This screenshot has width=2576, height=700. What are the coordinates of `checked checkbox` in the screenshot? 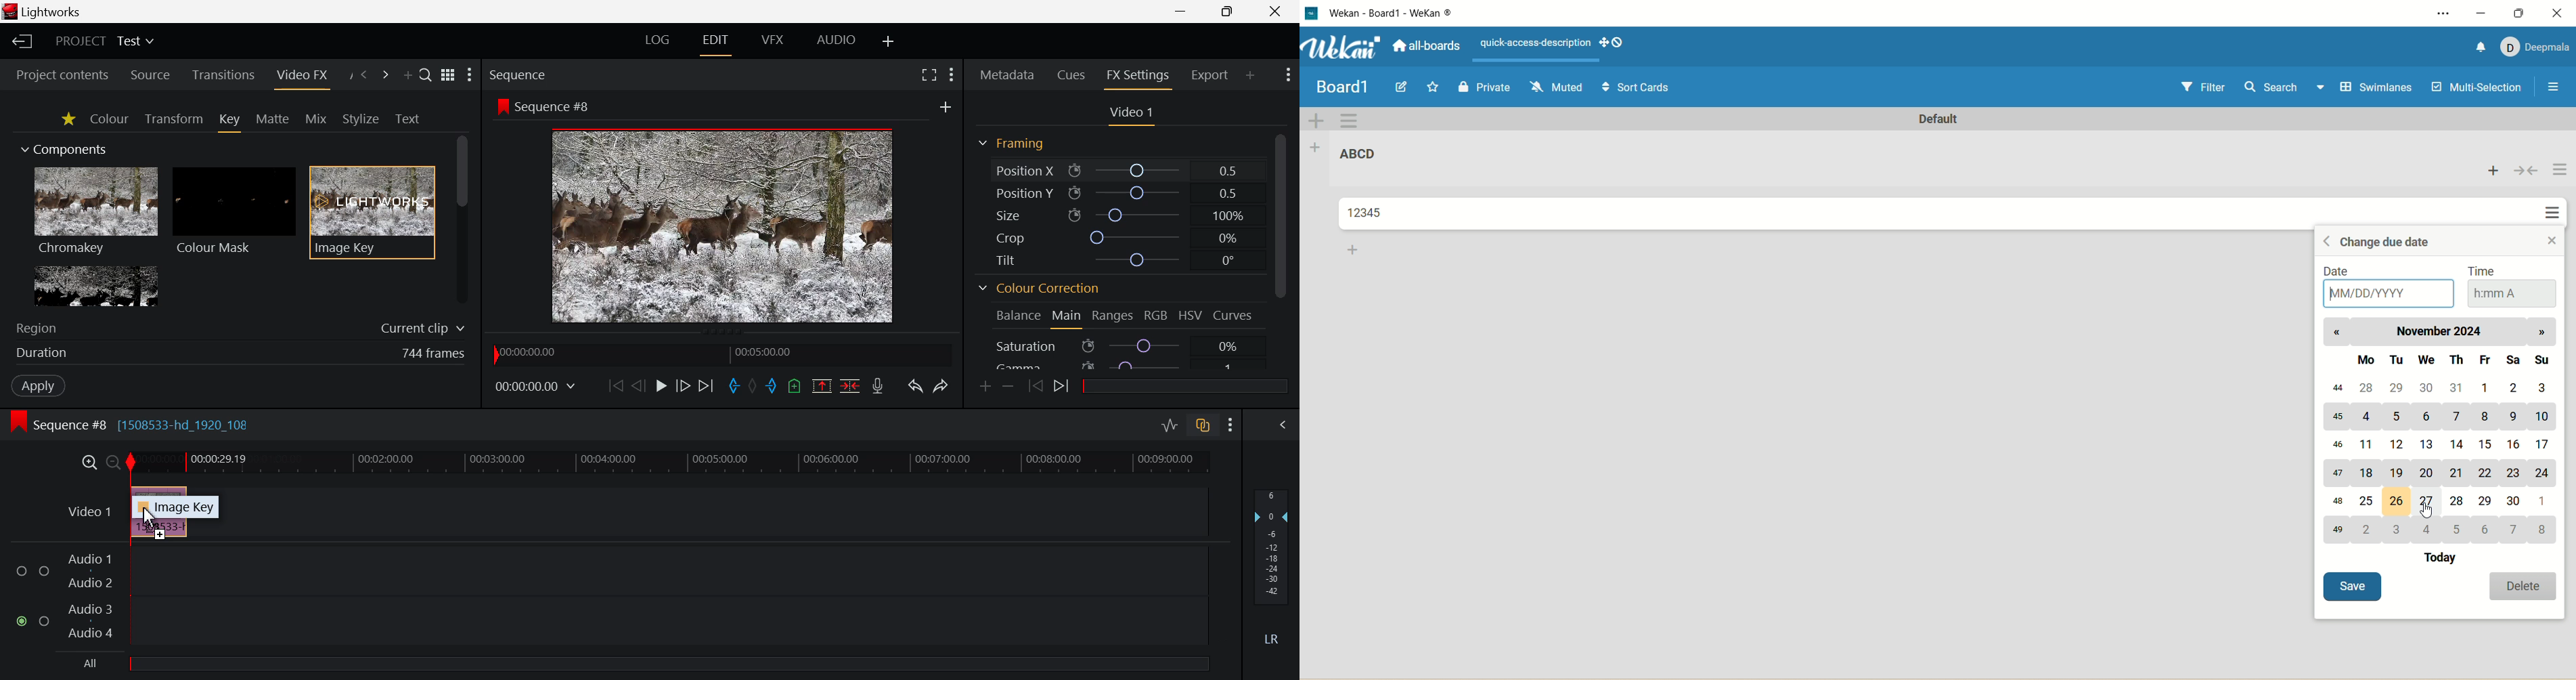 It's located at (19, 619).